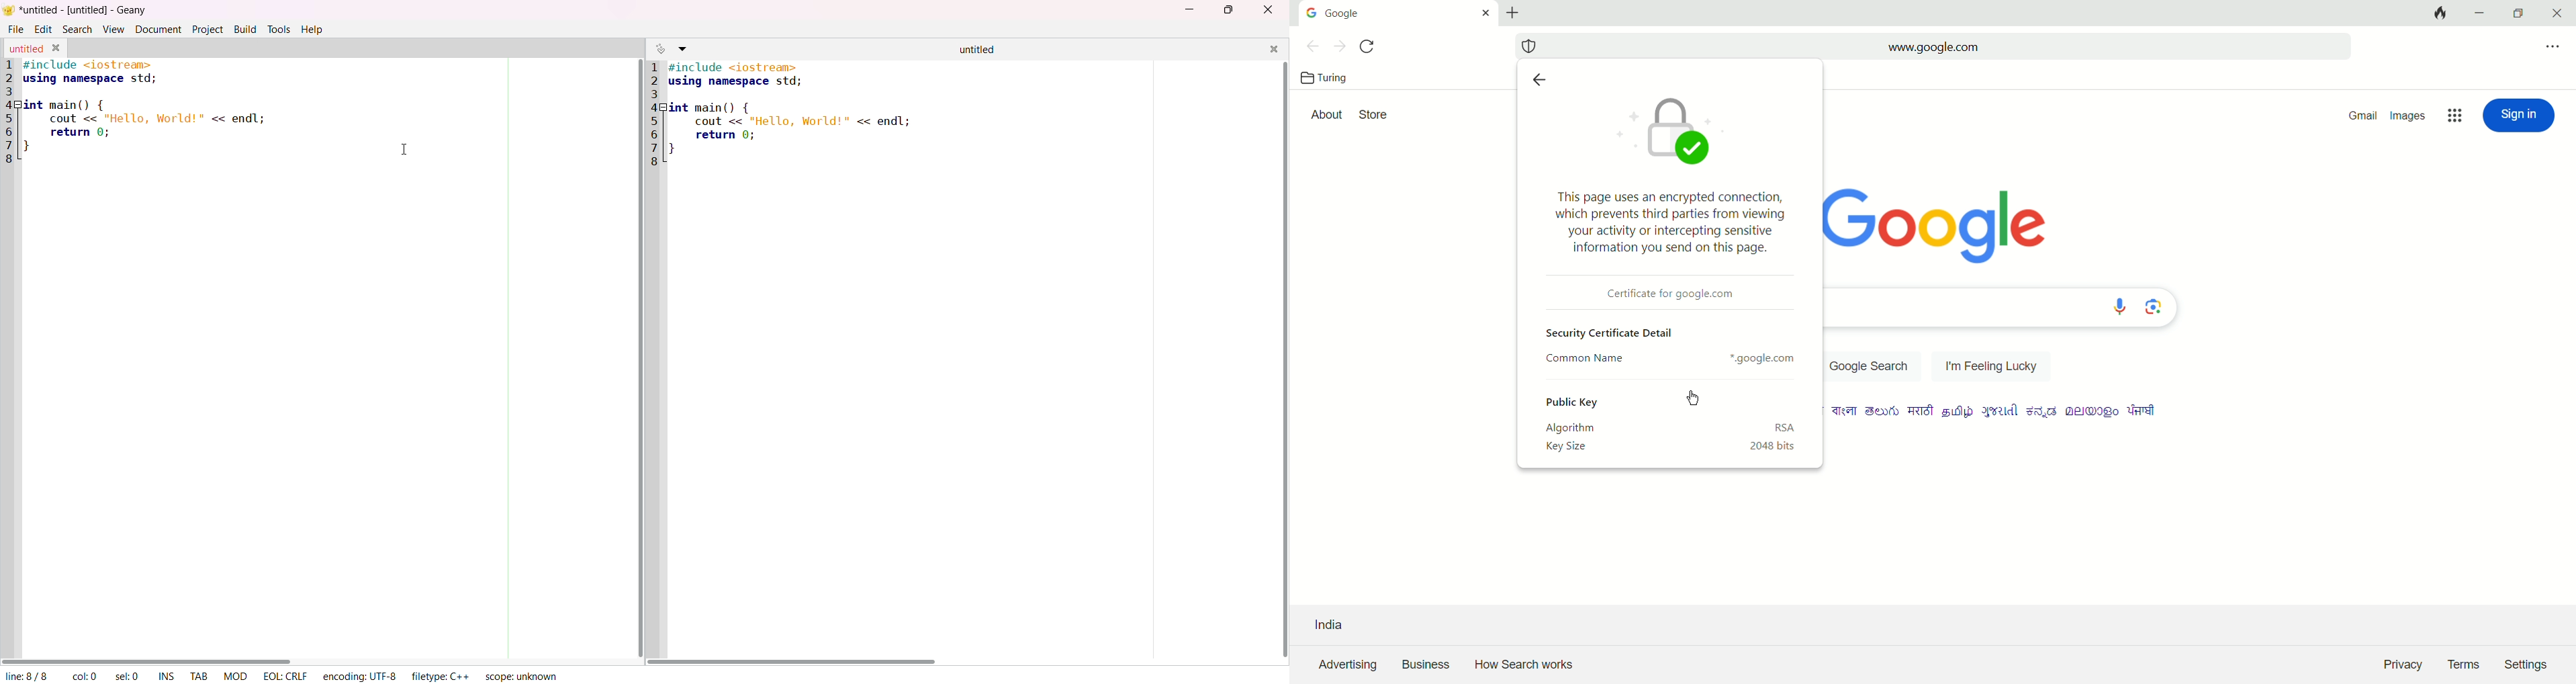  What do you see at coordinates (1330, 616) in the screenshot?
I see `India` at bounding box center [1330, 616].